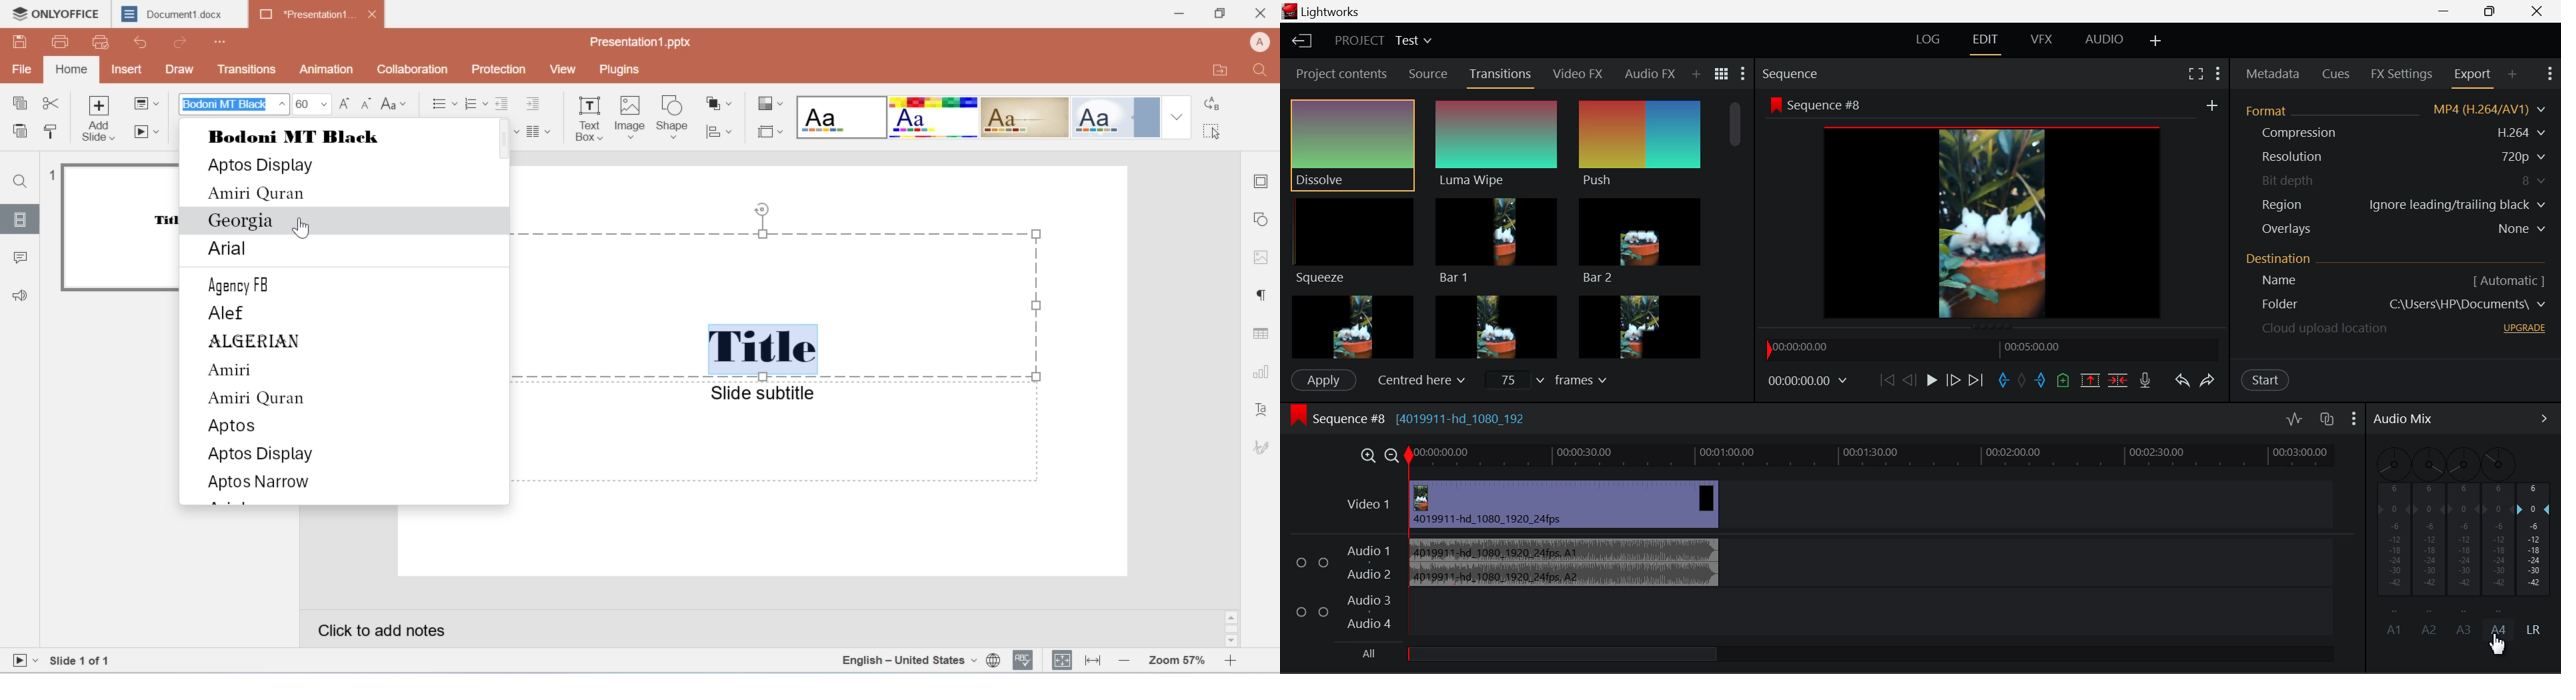 The height and width of the screenshot is (700, 2576). What do you see at coordinates (2398, 271) in the screenshot?
I see `Destination Details` at bounding box center [2398, 271].